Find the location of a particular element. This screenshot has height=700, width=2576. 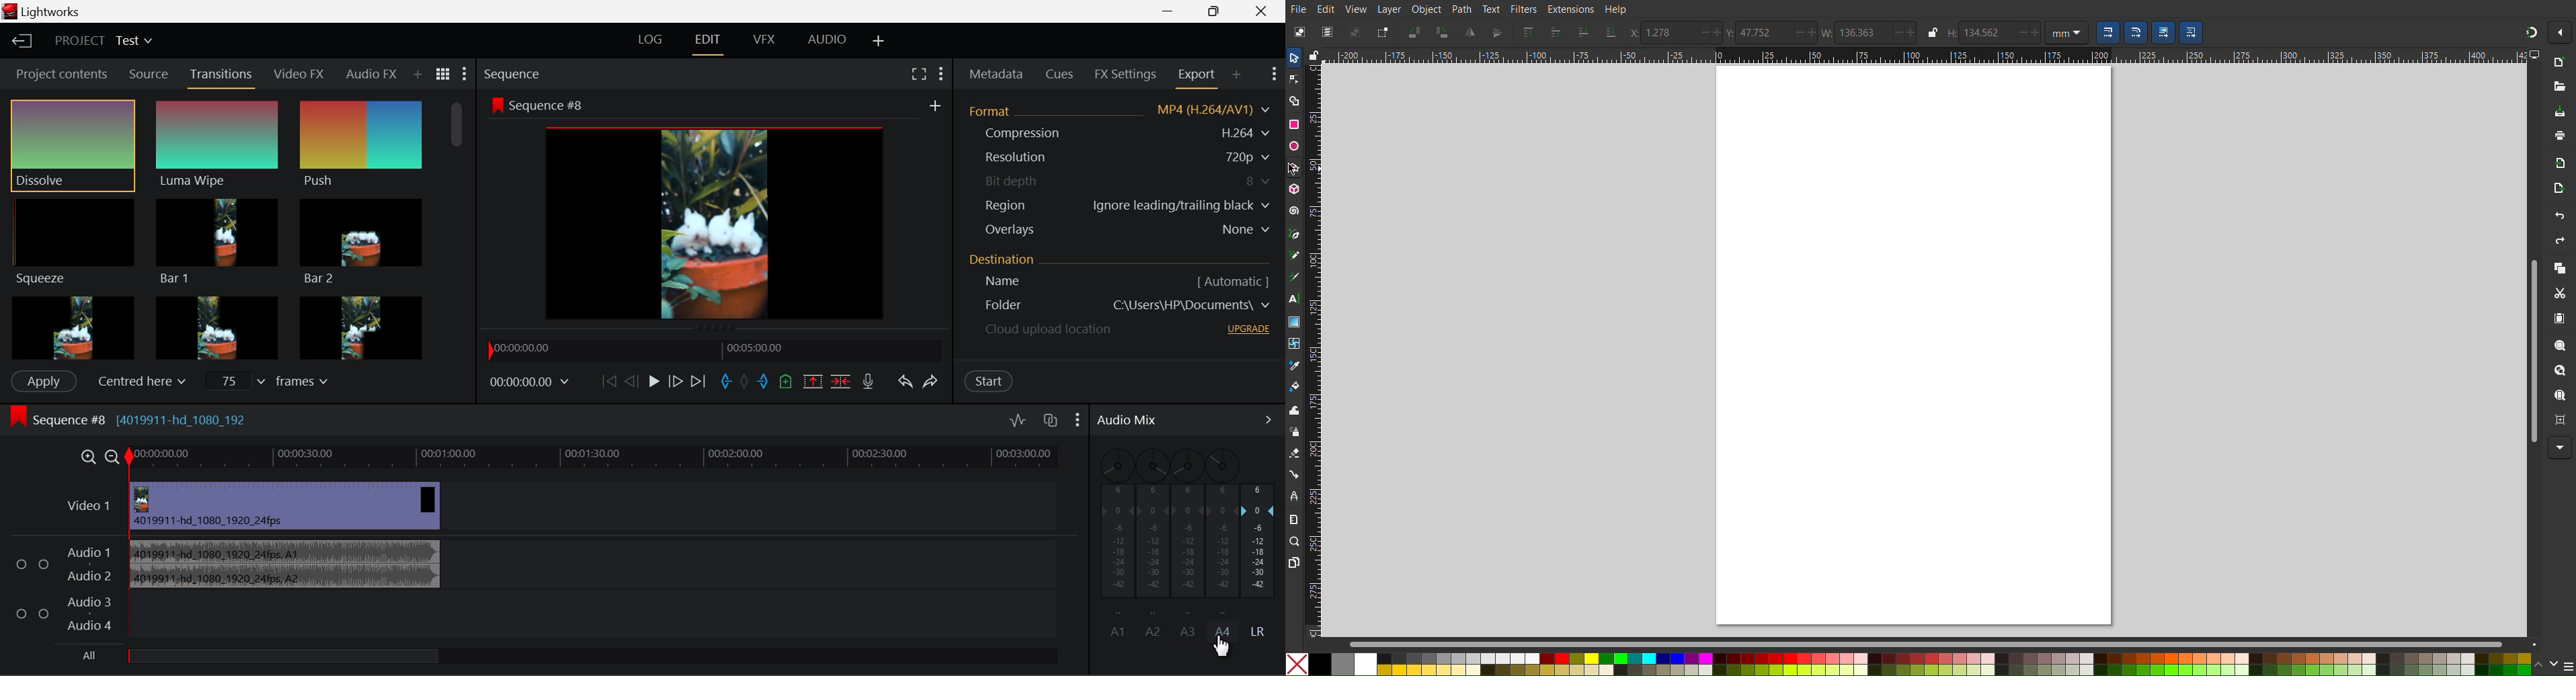

Export is located at coordinates (1195, 77).